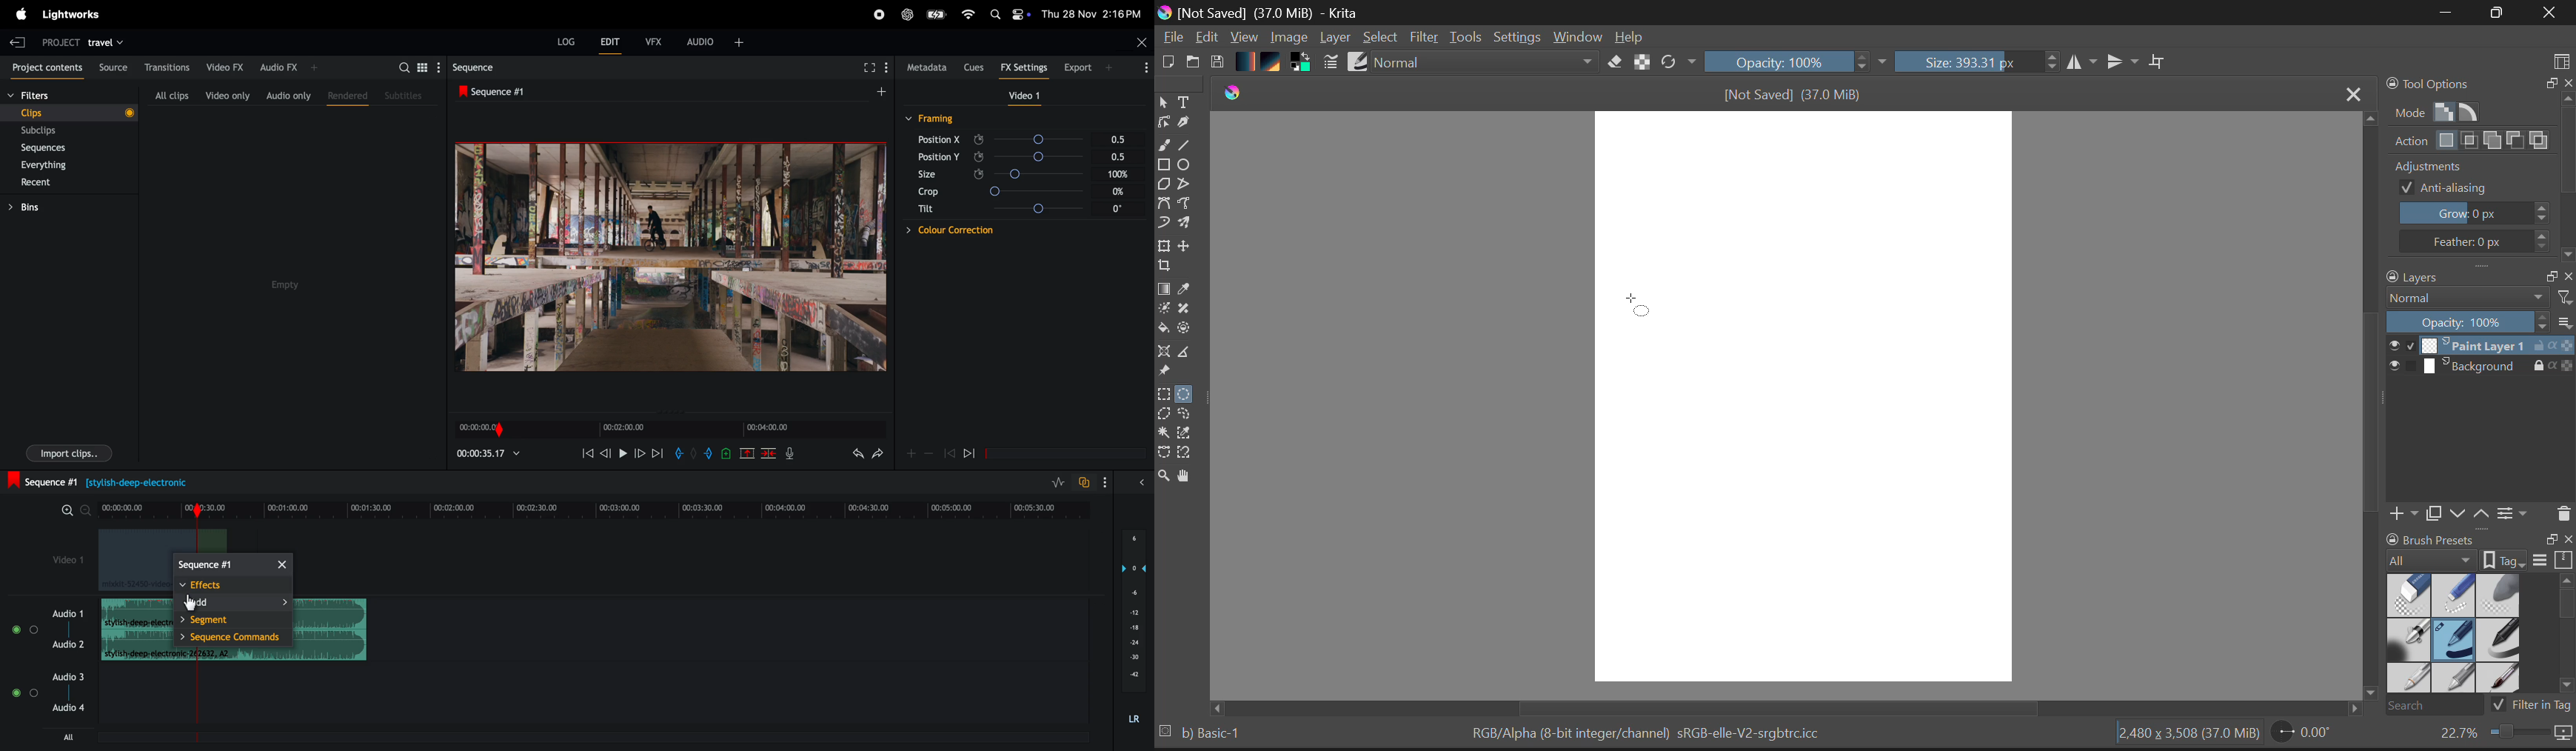 The image size is (2576, 756). I want to click on Freehand Path Tool, so click(1188, 204).